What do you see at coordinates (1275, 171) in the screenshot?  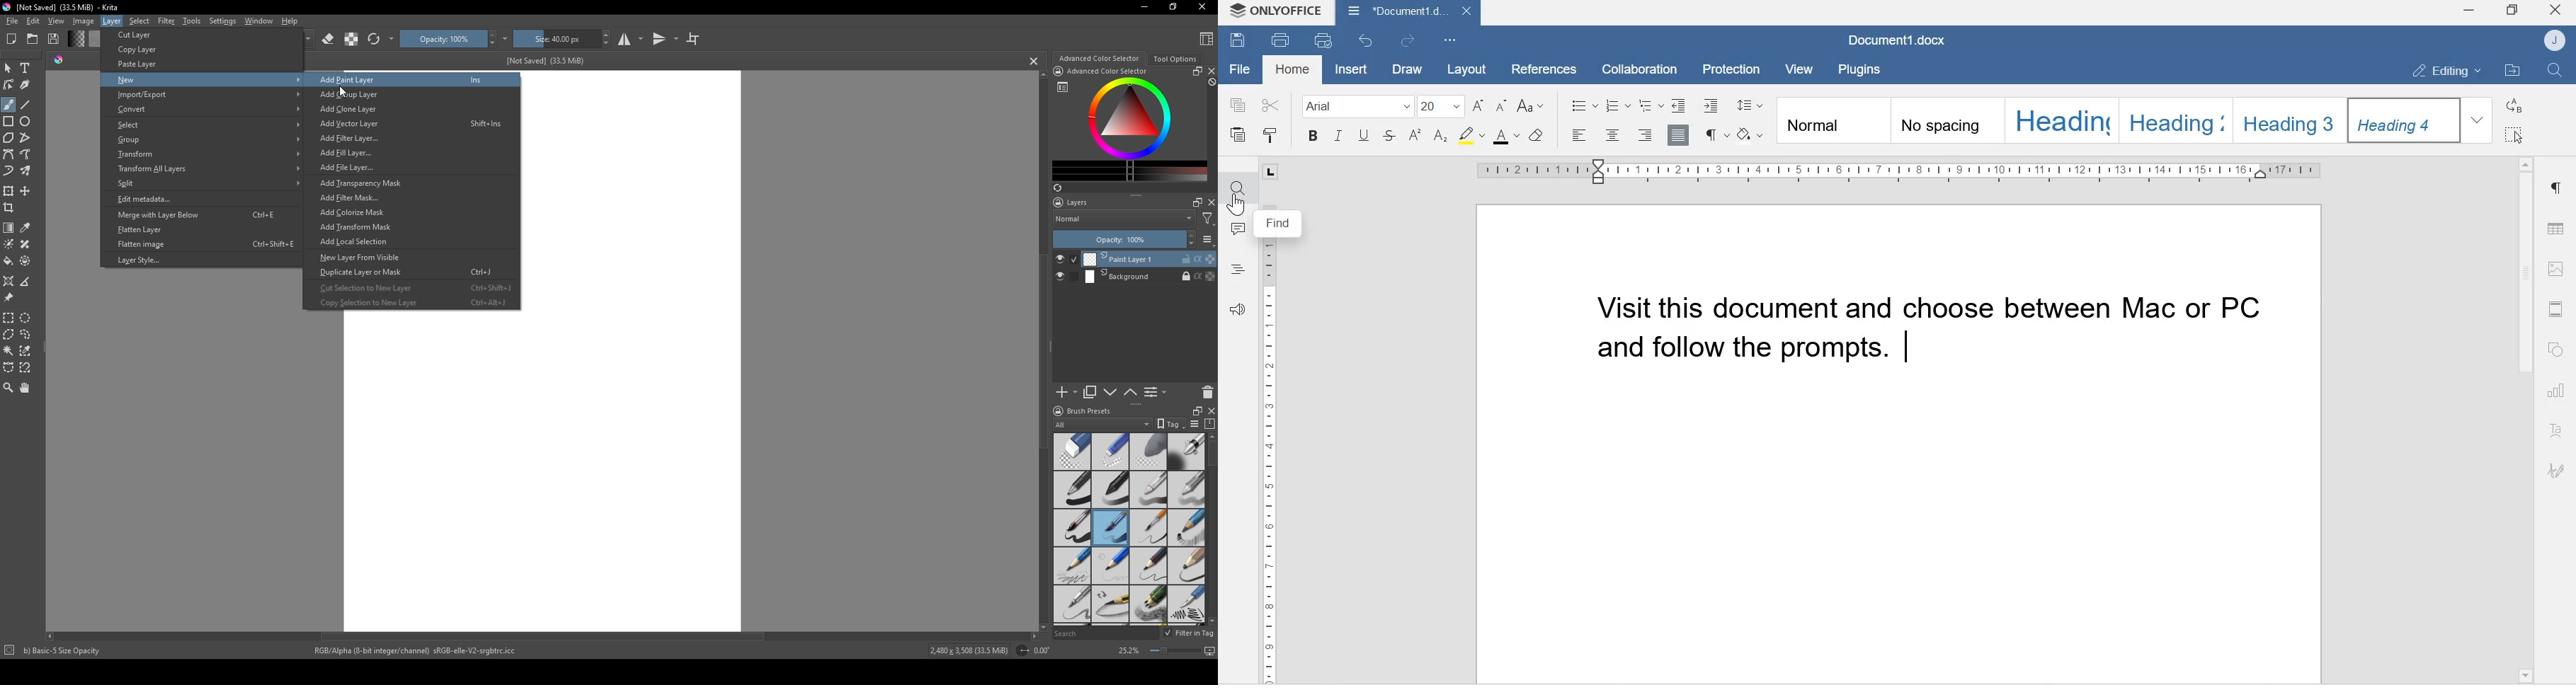 I see `tab stop marker` at bounding box center [1275, 171].